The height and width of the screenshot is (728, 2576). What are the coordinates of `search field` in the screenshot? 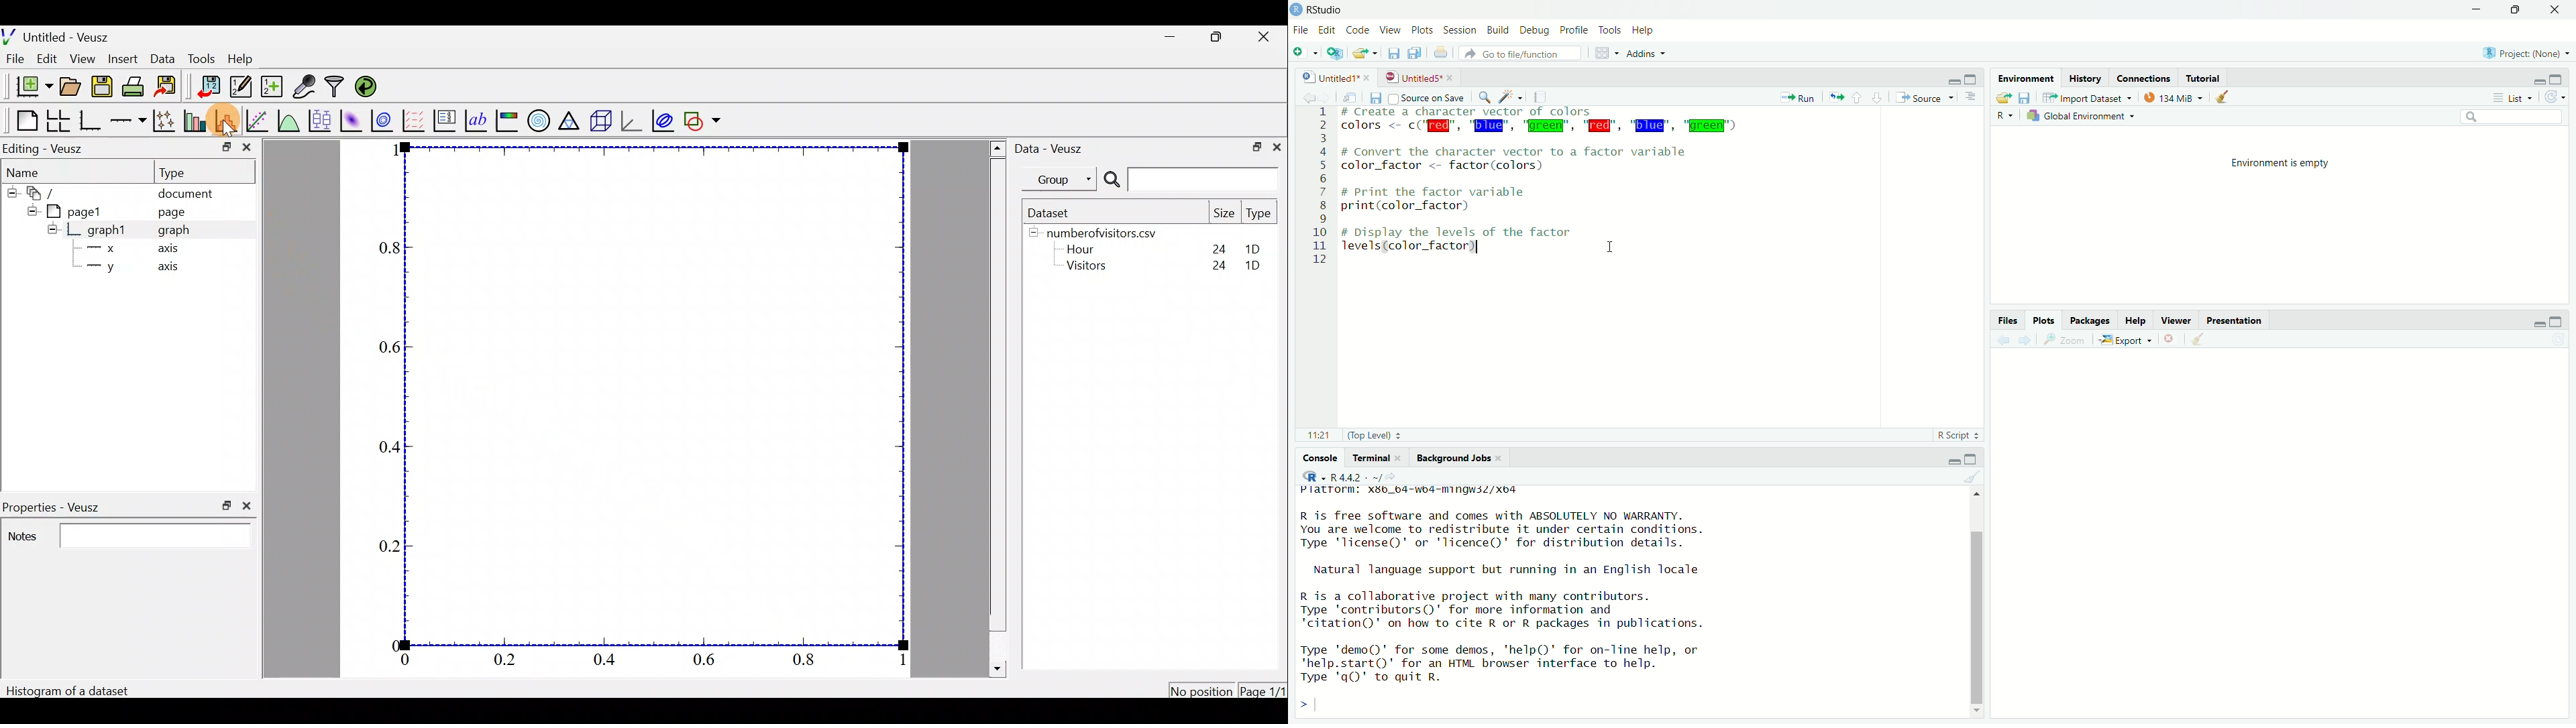 It's located at (2515, 119).